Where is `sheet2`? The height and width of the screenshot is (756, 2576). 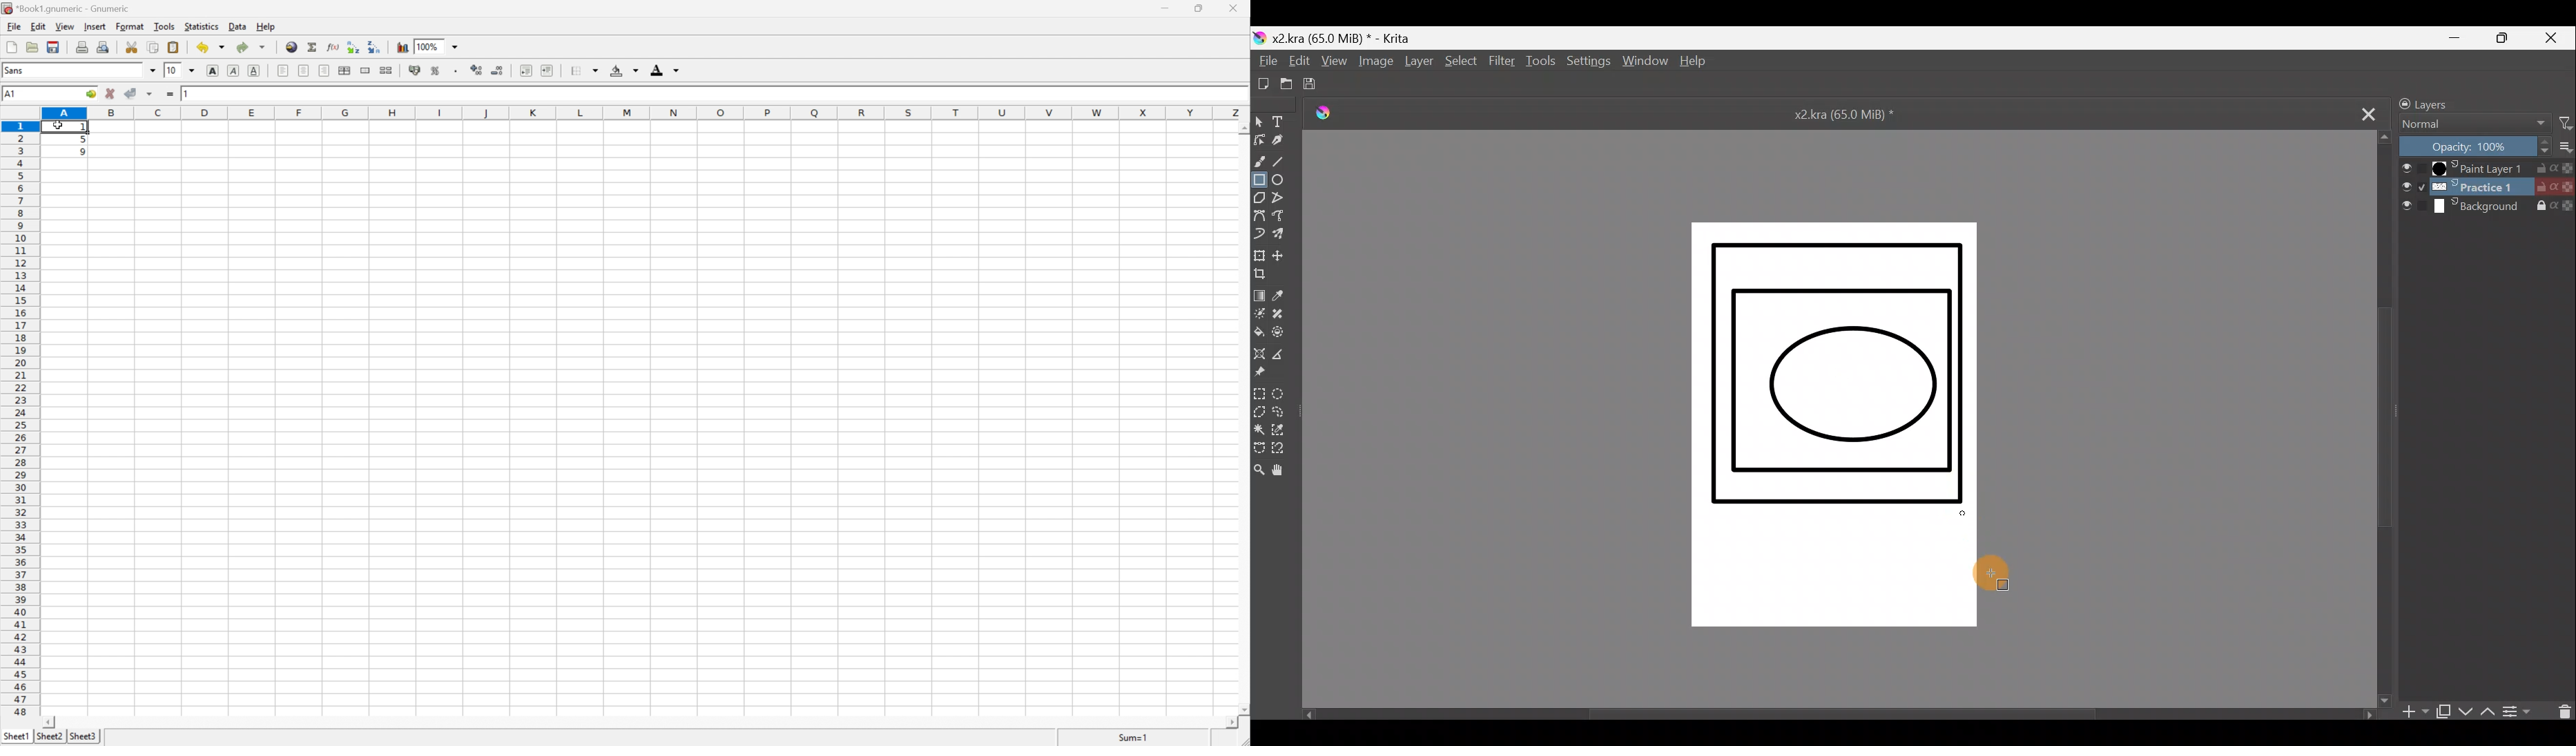
sheet2 is located at coordinates (49, 739).